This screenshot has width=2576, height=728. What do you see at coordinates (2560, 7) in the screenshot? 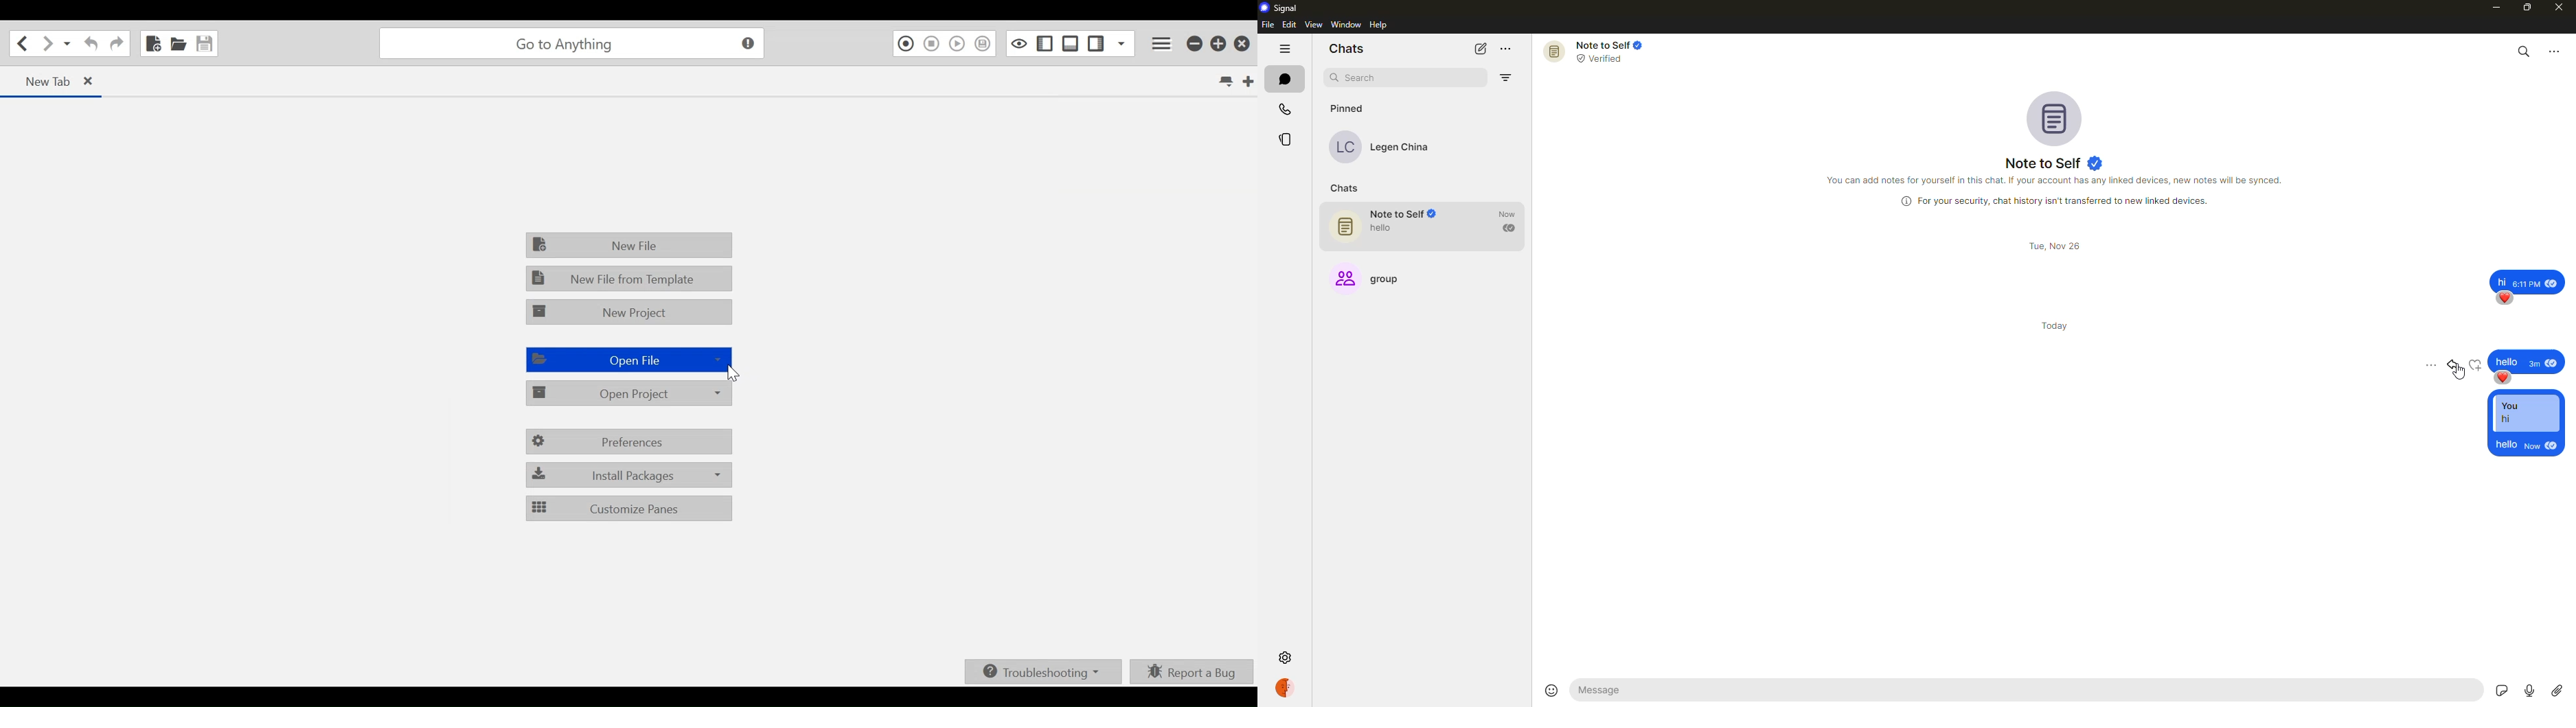
I see `close` at bounding box center [2560, 7].